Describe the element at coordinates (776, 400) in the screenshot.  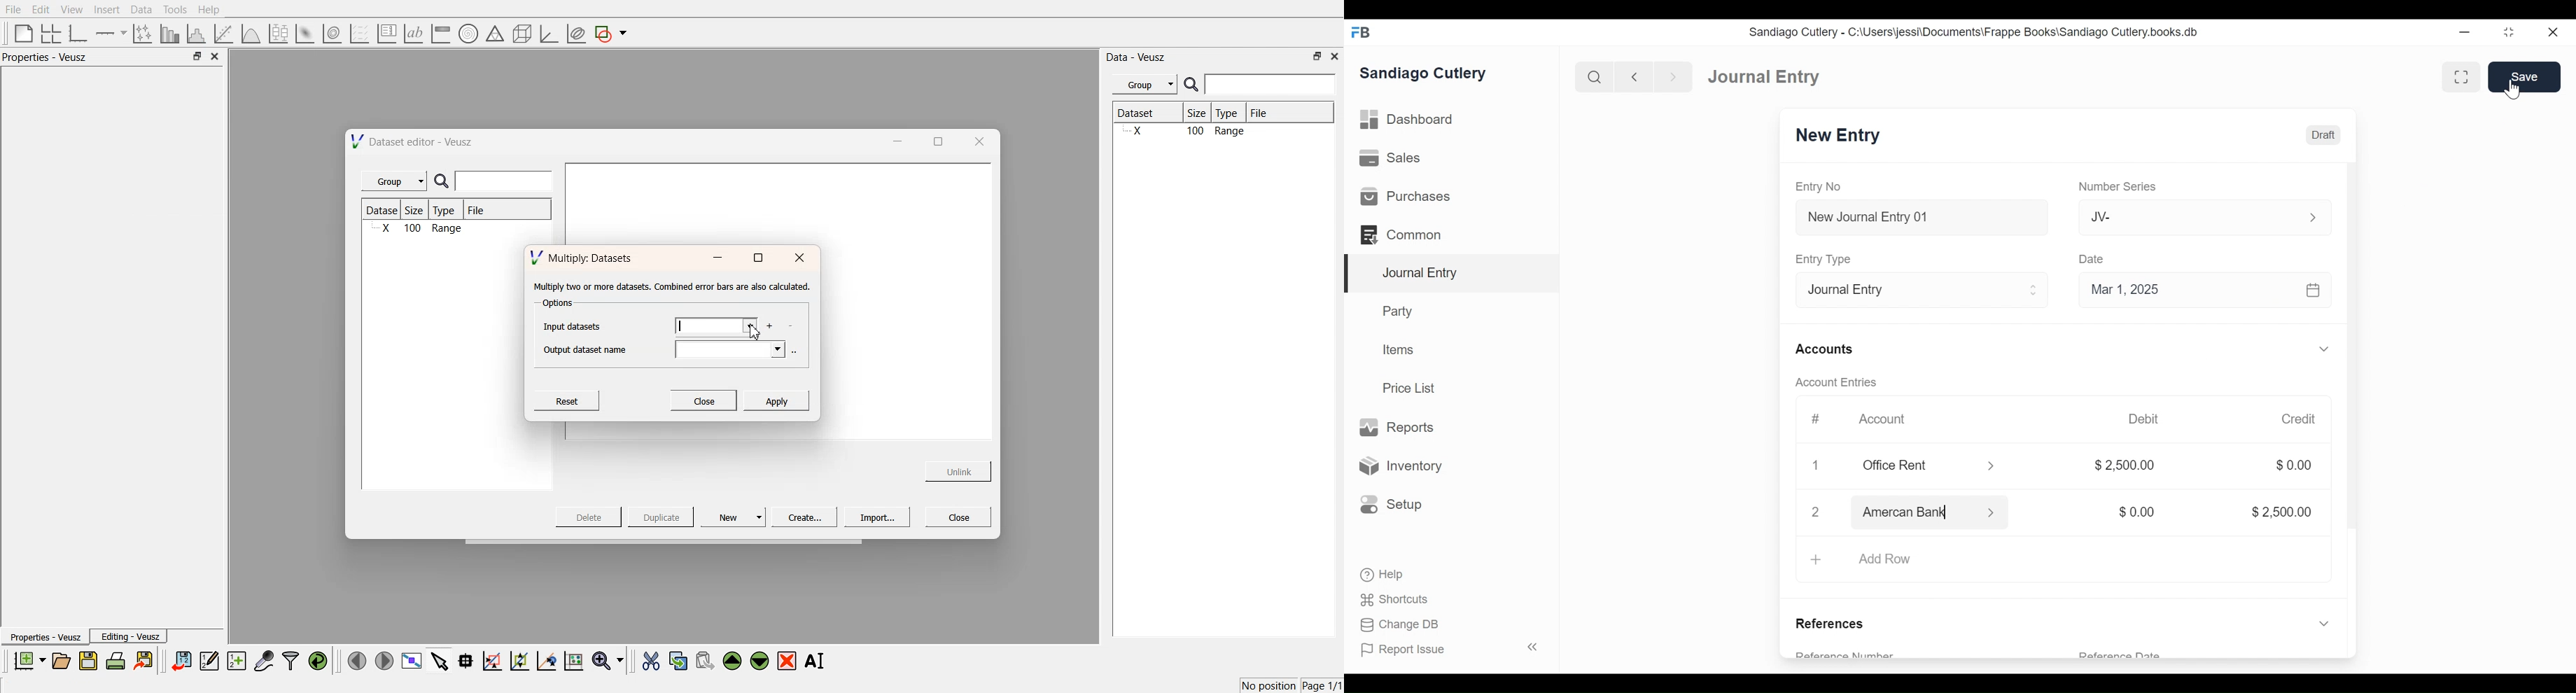
I see `Apply` at that location.